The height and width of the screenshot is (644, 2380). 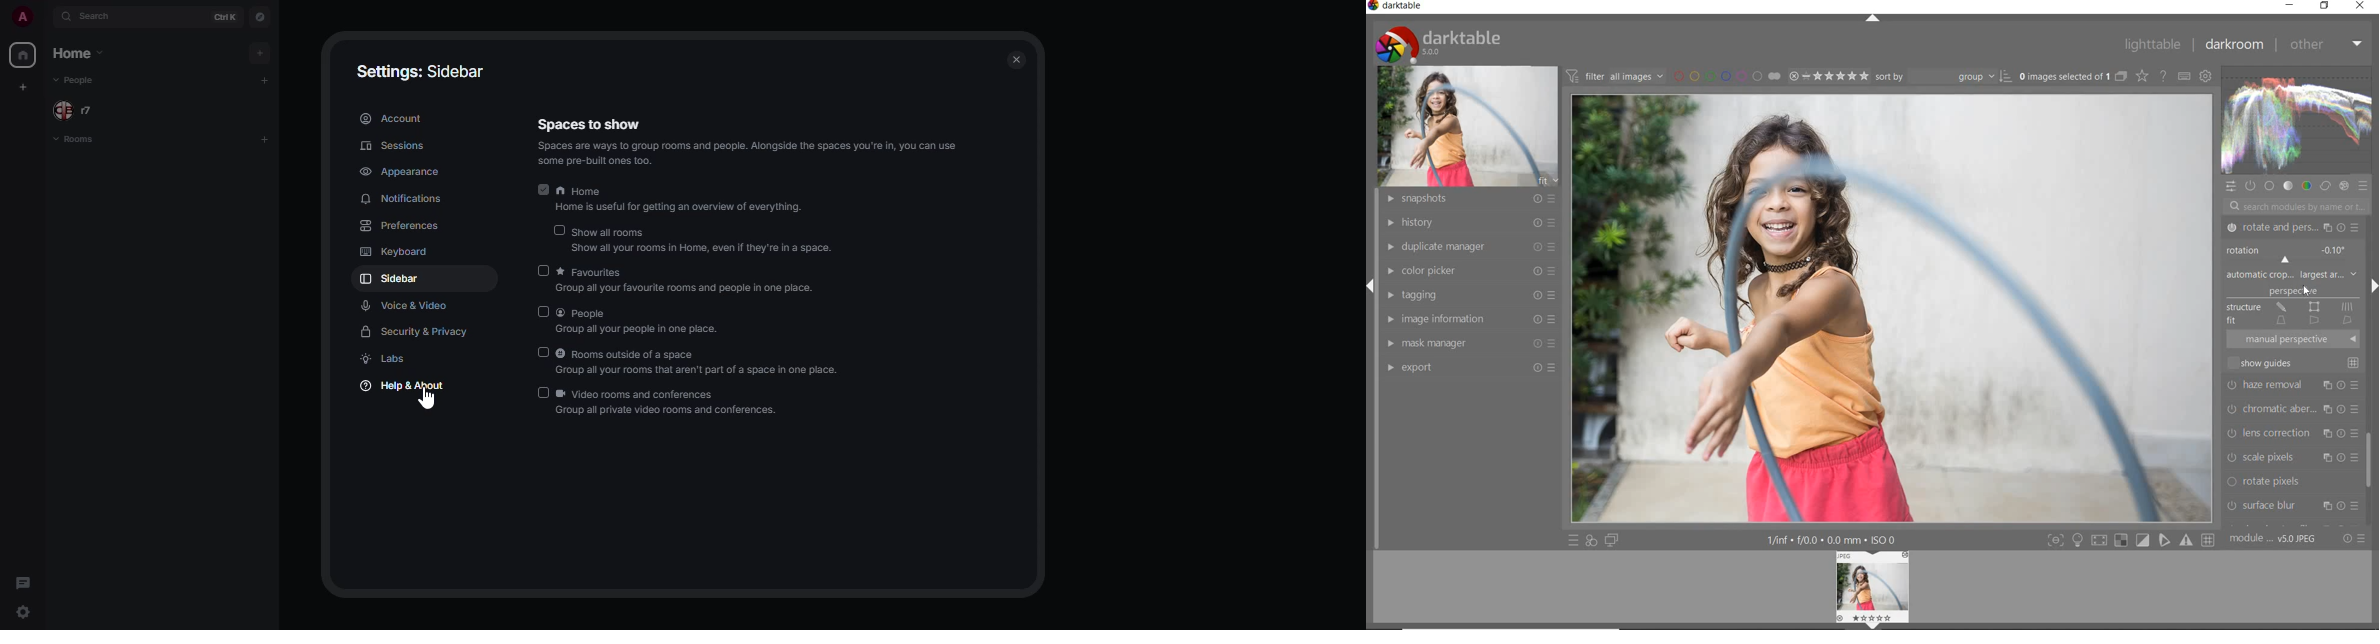 I want to click on search modules, so click(x=2293, y=208).